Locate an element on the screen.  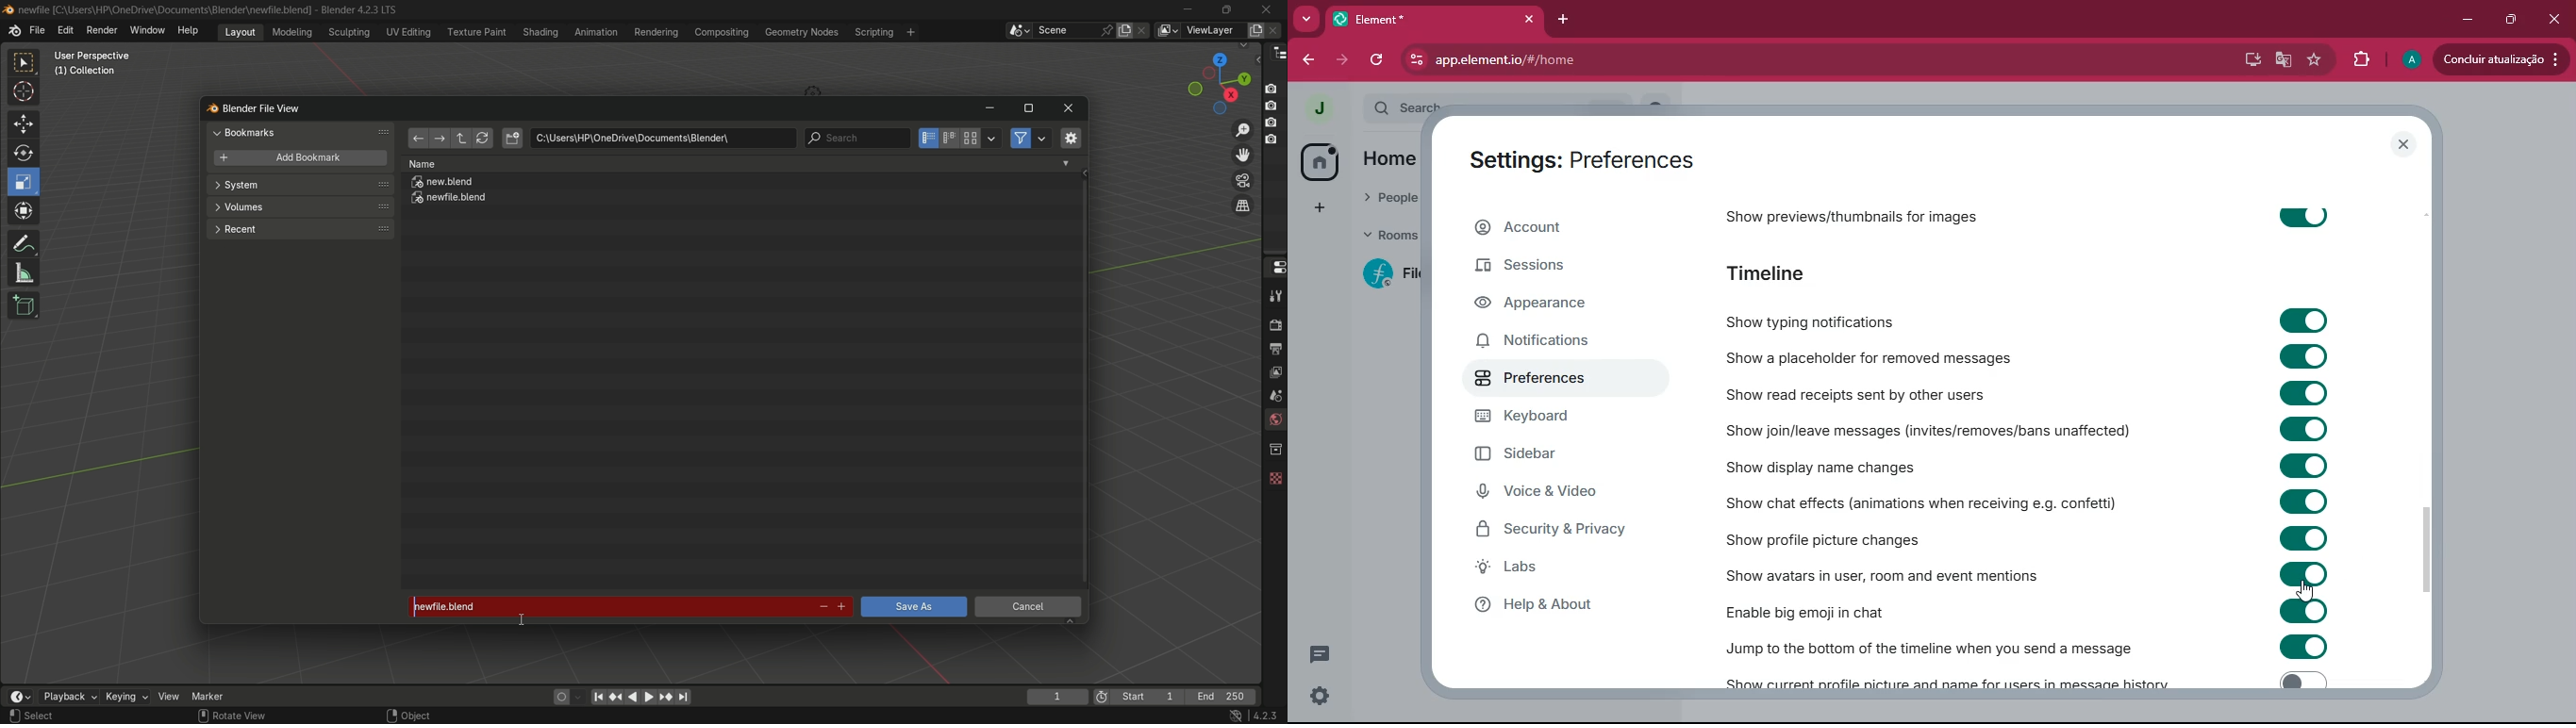
settings is located at coordinates (1320, 698).